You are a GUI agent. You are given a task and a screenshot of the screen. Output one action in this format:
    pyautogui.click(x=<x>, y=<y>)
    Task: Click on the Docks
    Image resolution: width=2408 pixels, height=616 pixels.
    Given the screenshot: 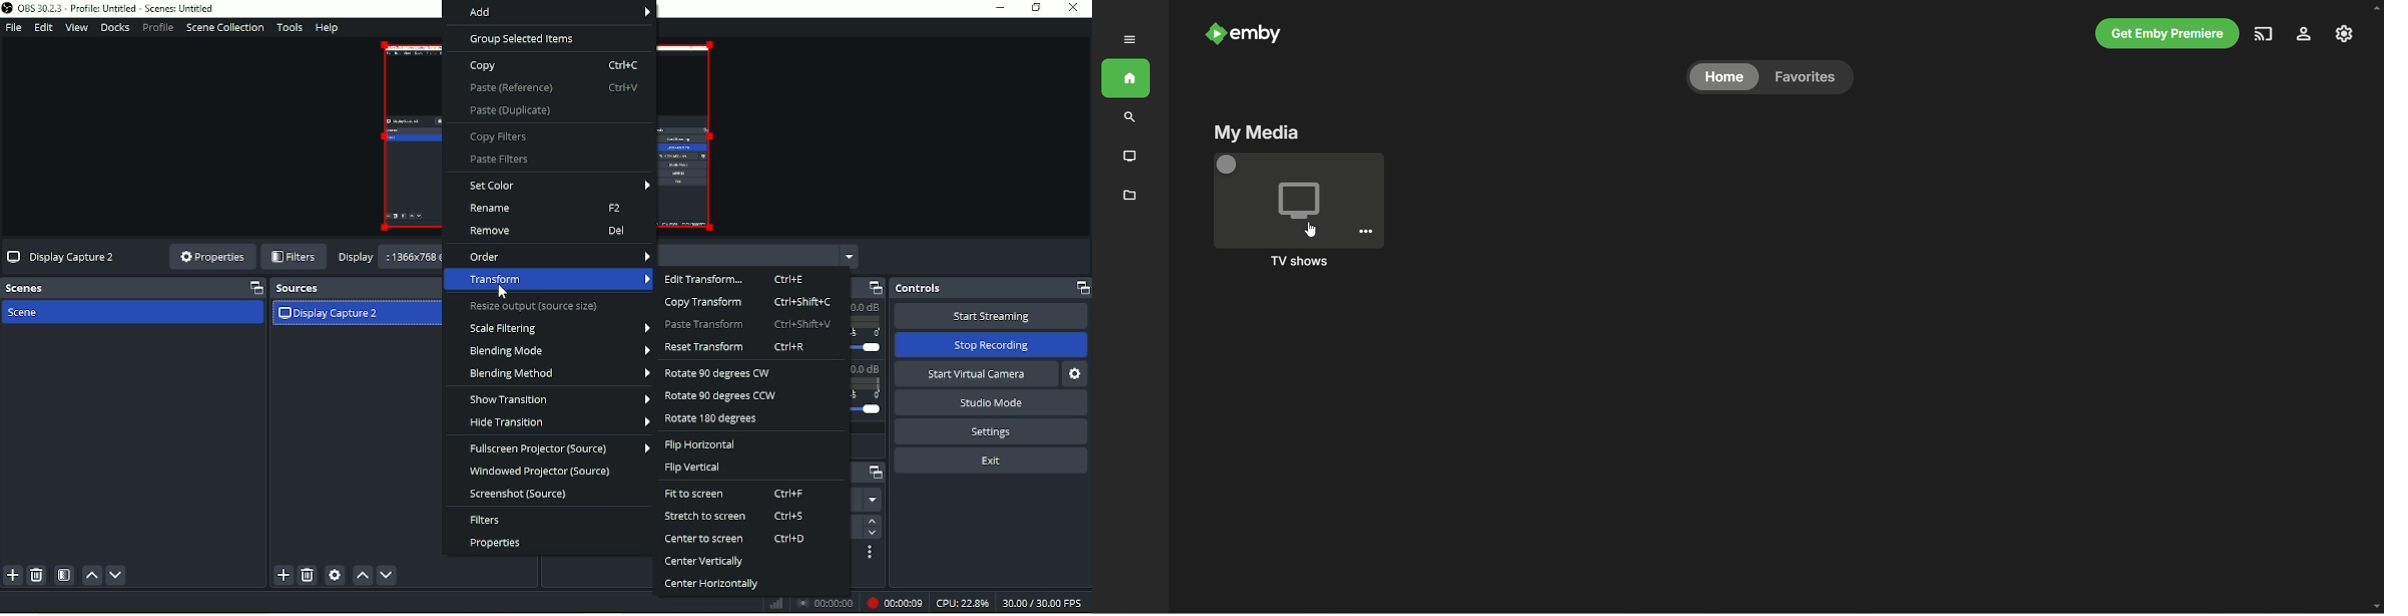 What is the action you would take?
    pyautogui.click(x=115, y=28)
    